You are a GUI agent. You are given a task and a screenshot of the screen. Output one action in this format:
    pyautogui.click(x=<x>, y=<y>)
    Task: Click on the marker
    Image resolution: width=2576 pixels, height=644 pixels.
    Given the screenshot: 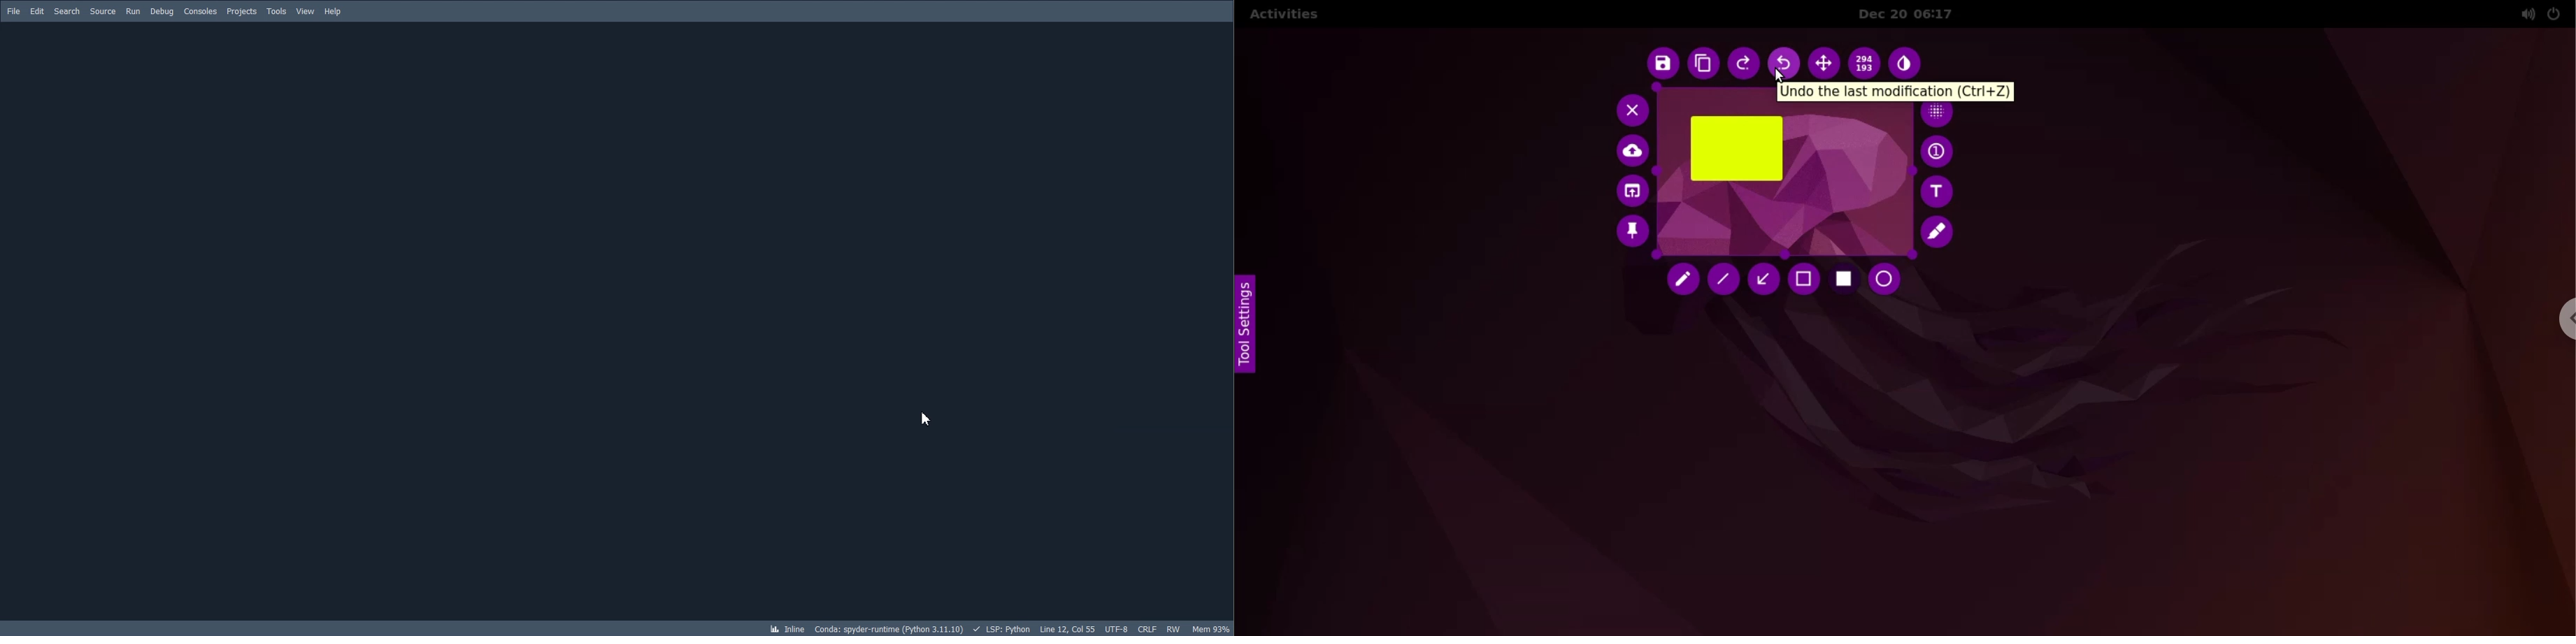 What is the action you would take?
    pyautogui.click(x=1940, y=232)
    